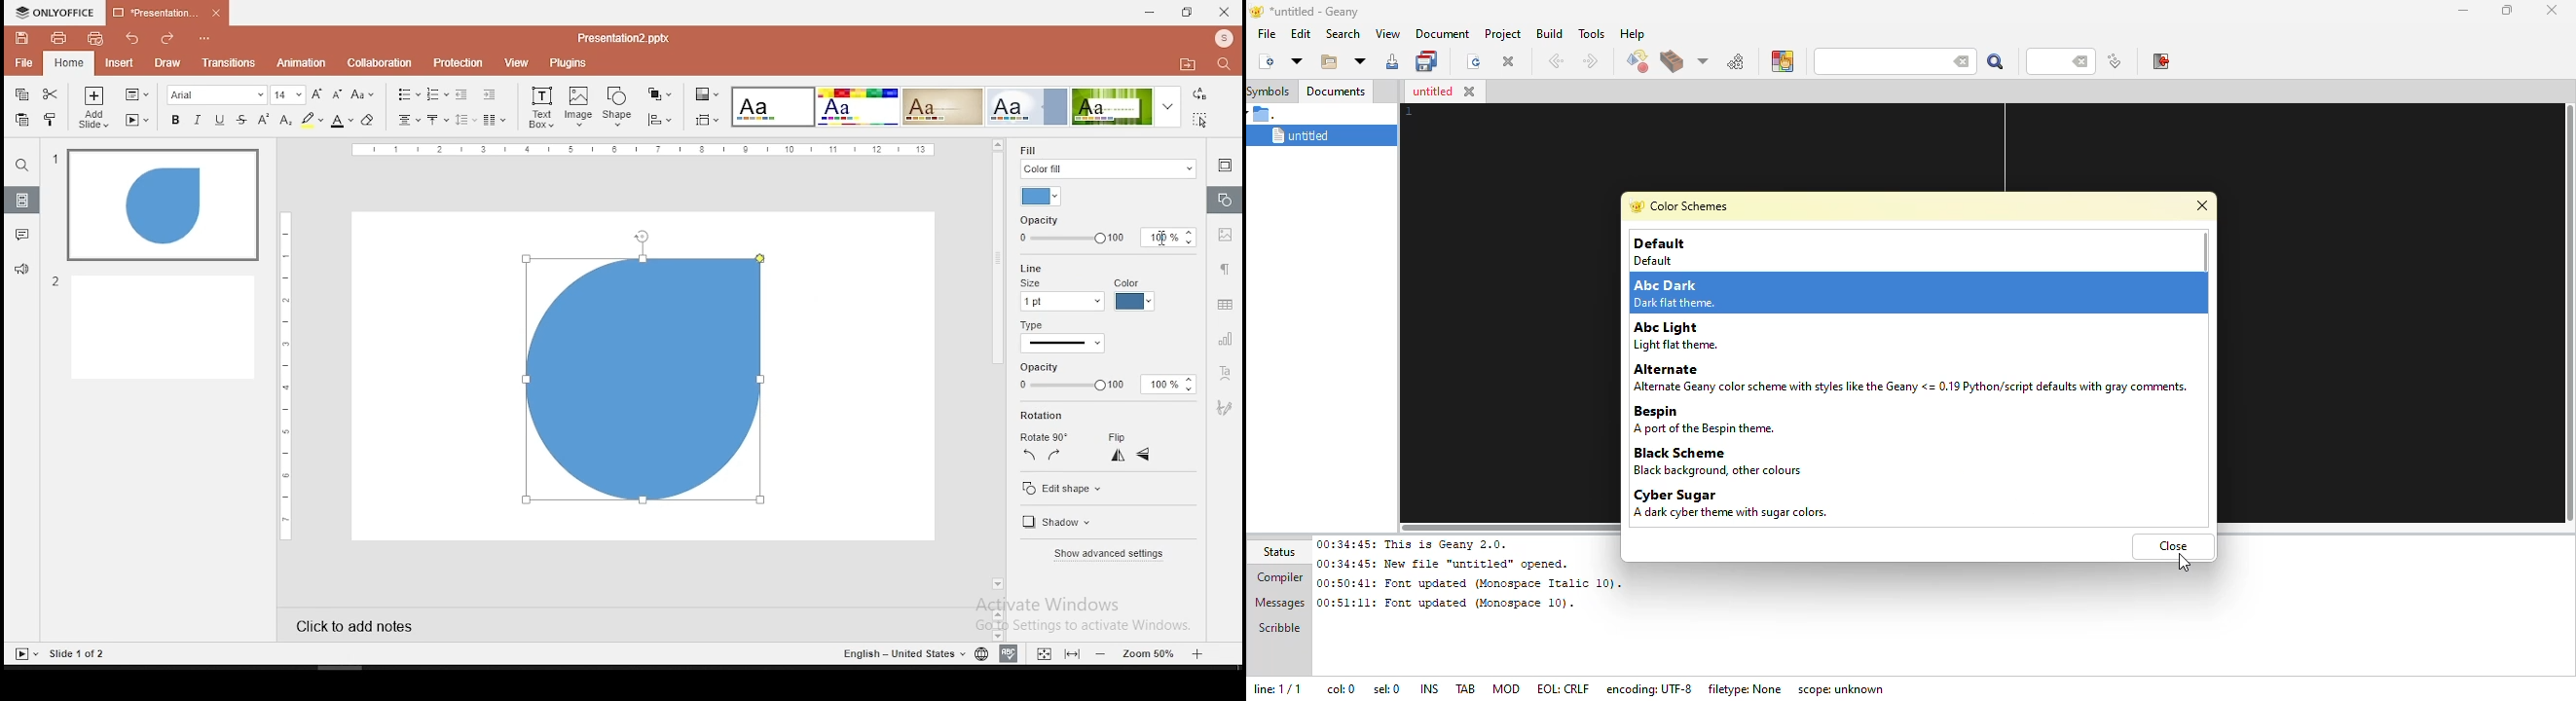 The height and width of the screenshot is (728, 2576). Describe the element at coordinates (1875, 61) in the screenshot. I see `search` at that location.